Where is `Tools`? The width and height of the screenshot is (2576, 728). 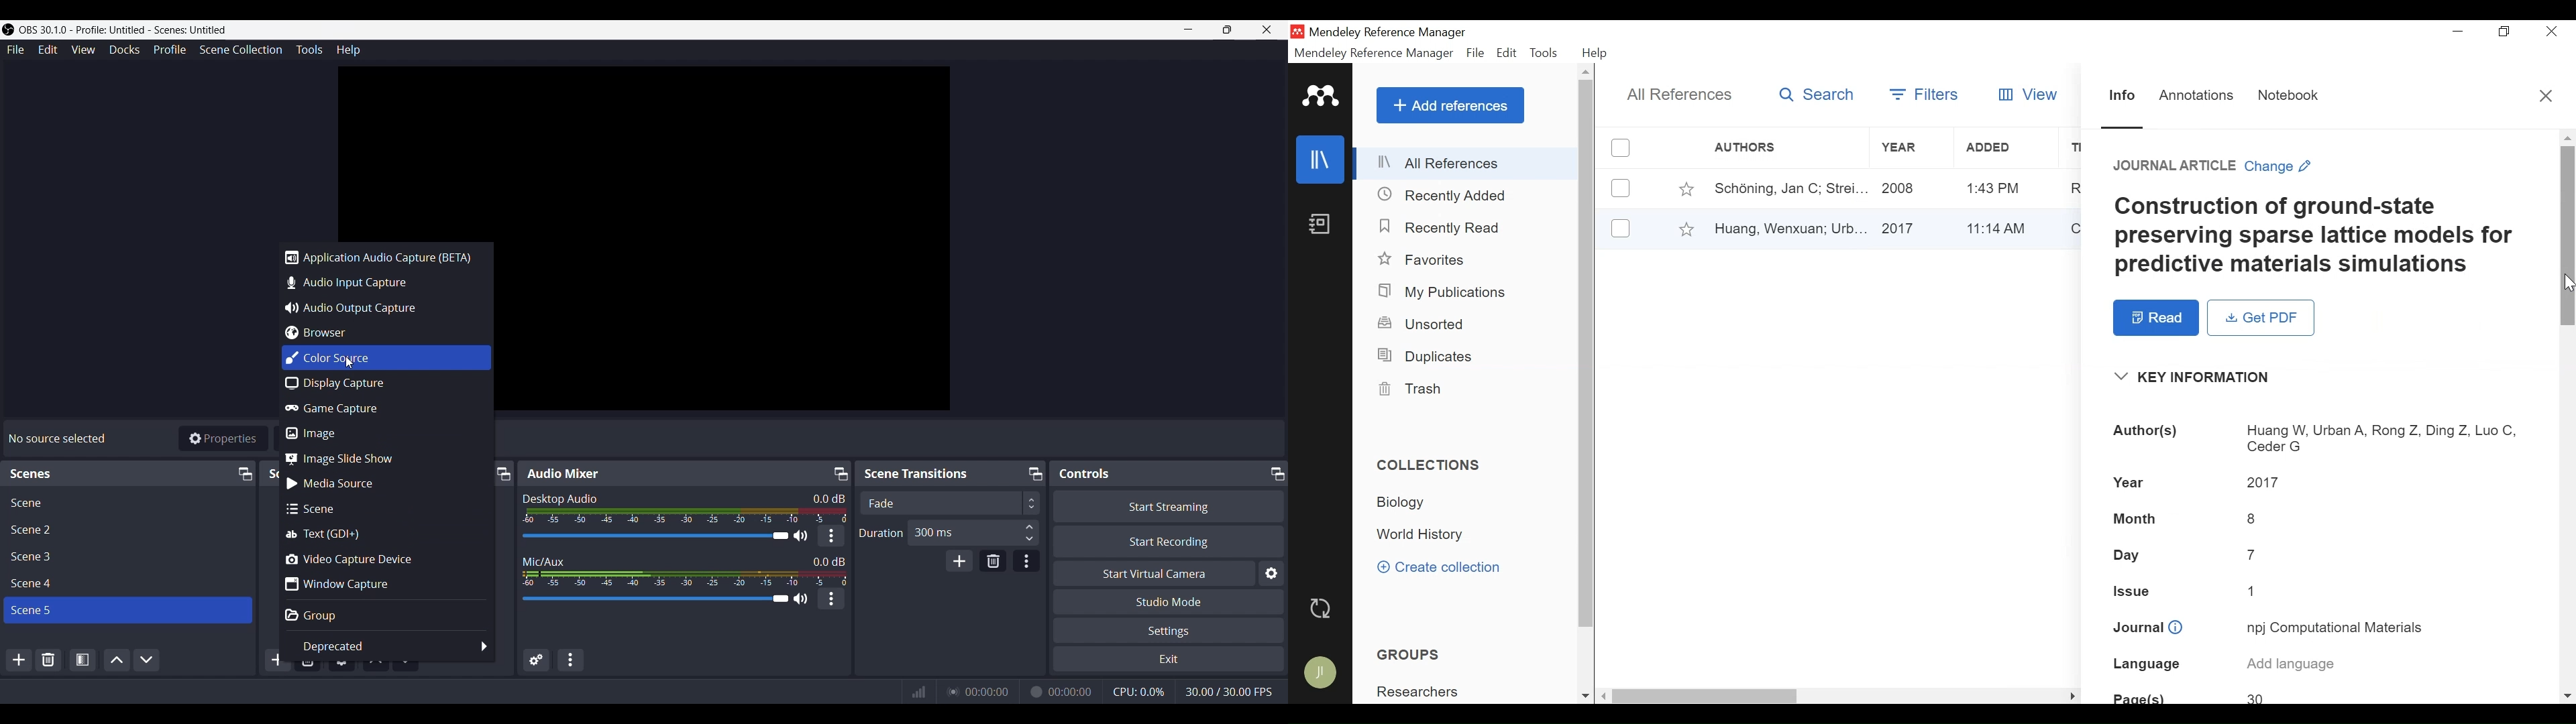 Tools is located at coordinates (1544, 53).